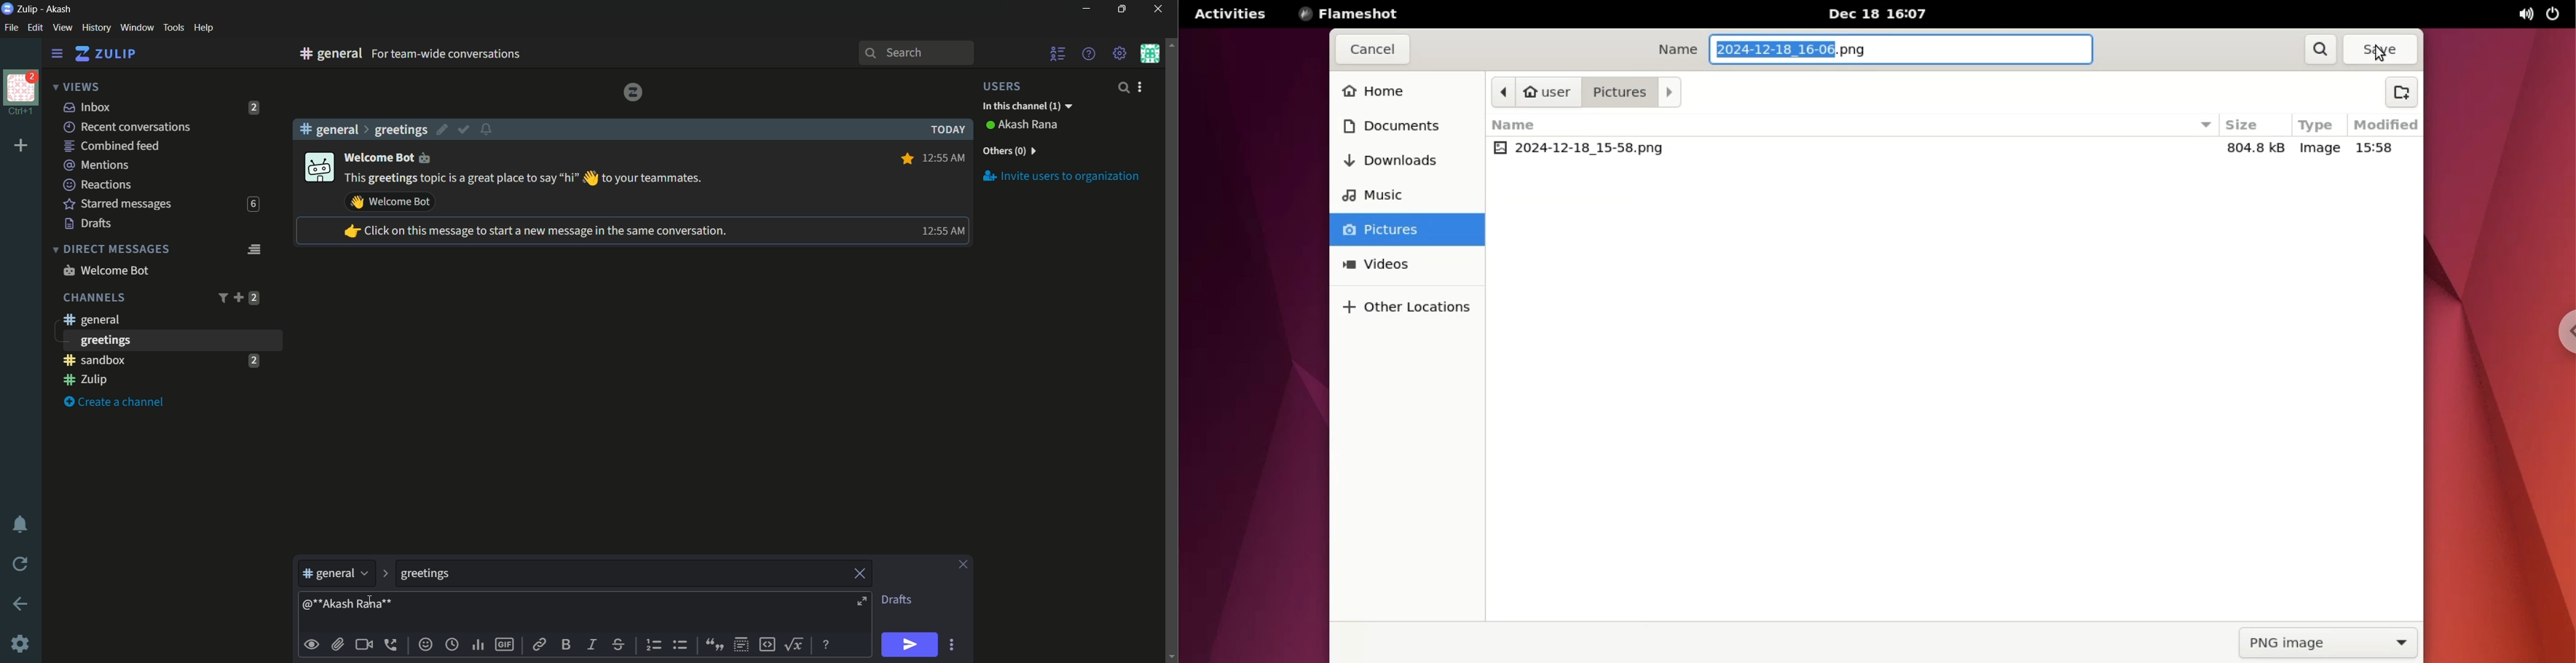 This screenshot has height=672, width=2576. Describe the element at coordinates (88, 107) in the screenshot. I see `inbox` at that location.